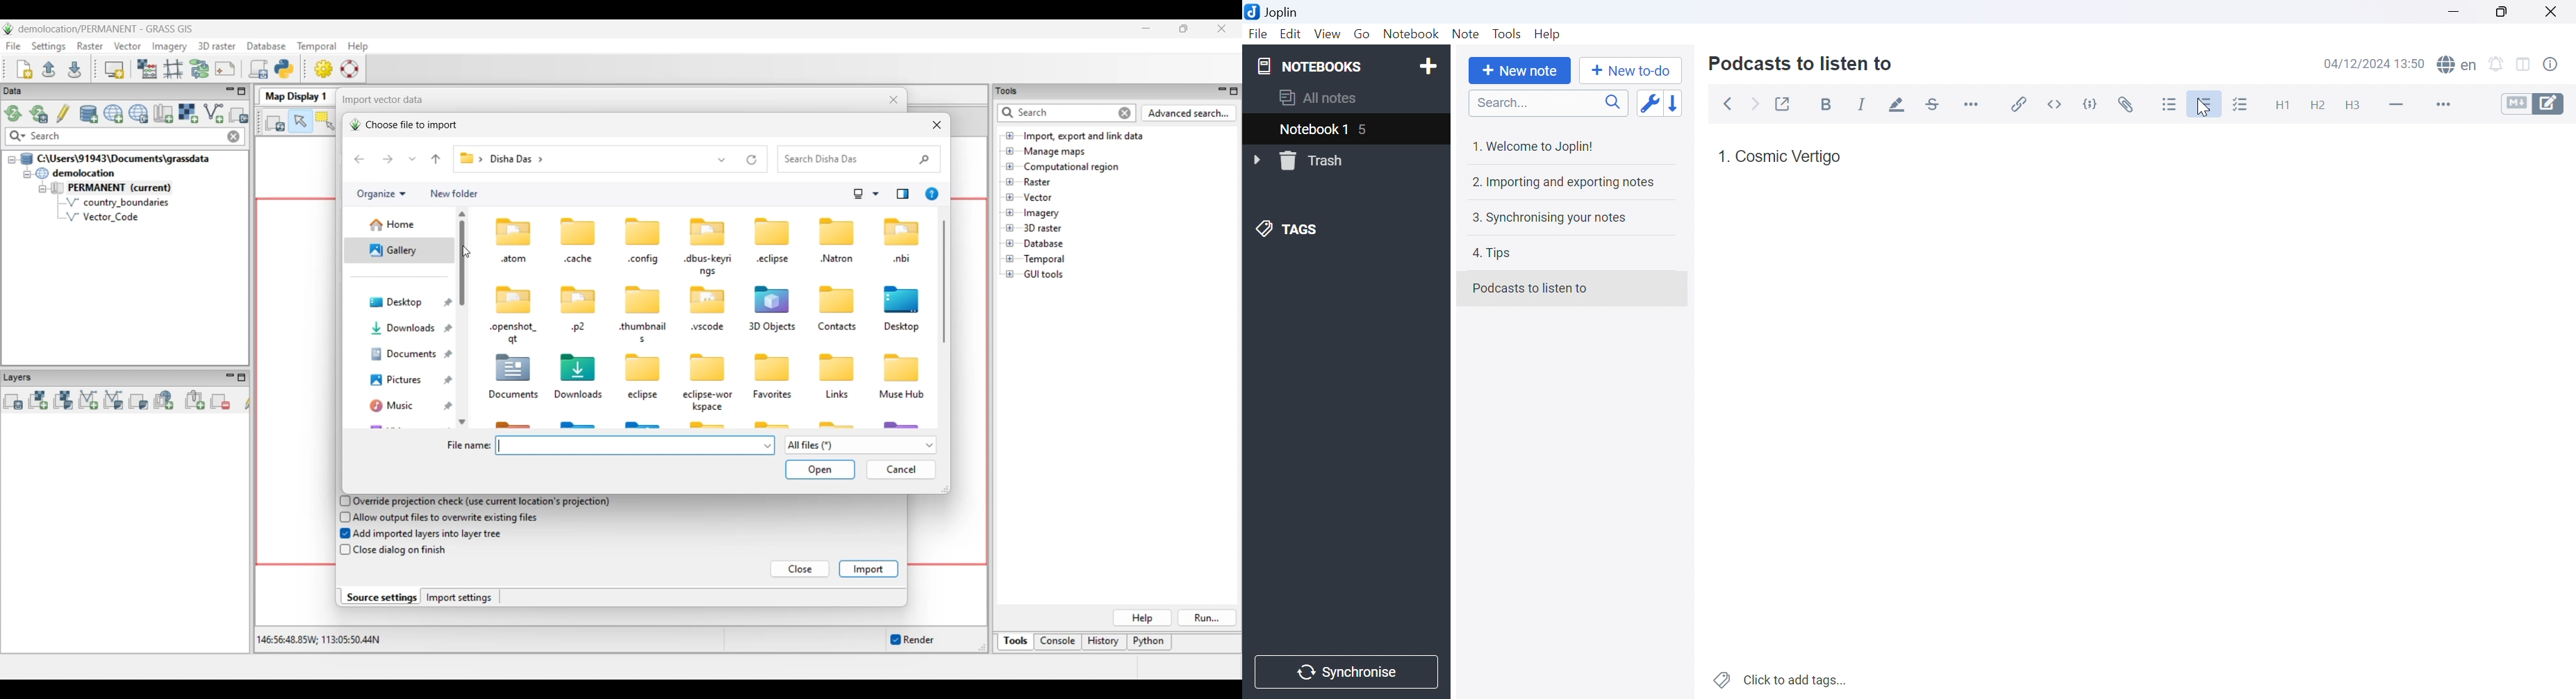 This screenshot has height=700, width=2576. Describe the element at coordinates (2278, 102) in the screenshot. I see `Heading 1` at that location.